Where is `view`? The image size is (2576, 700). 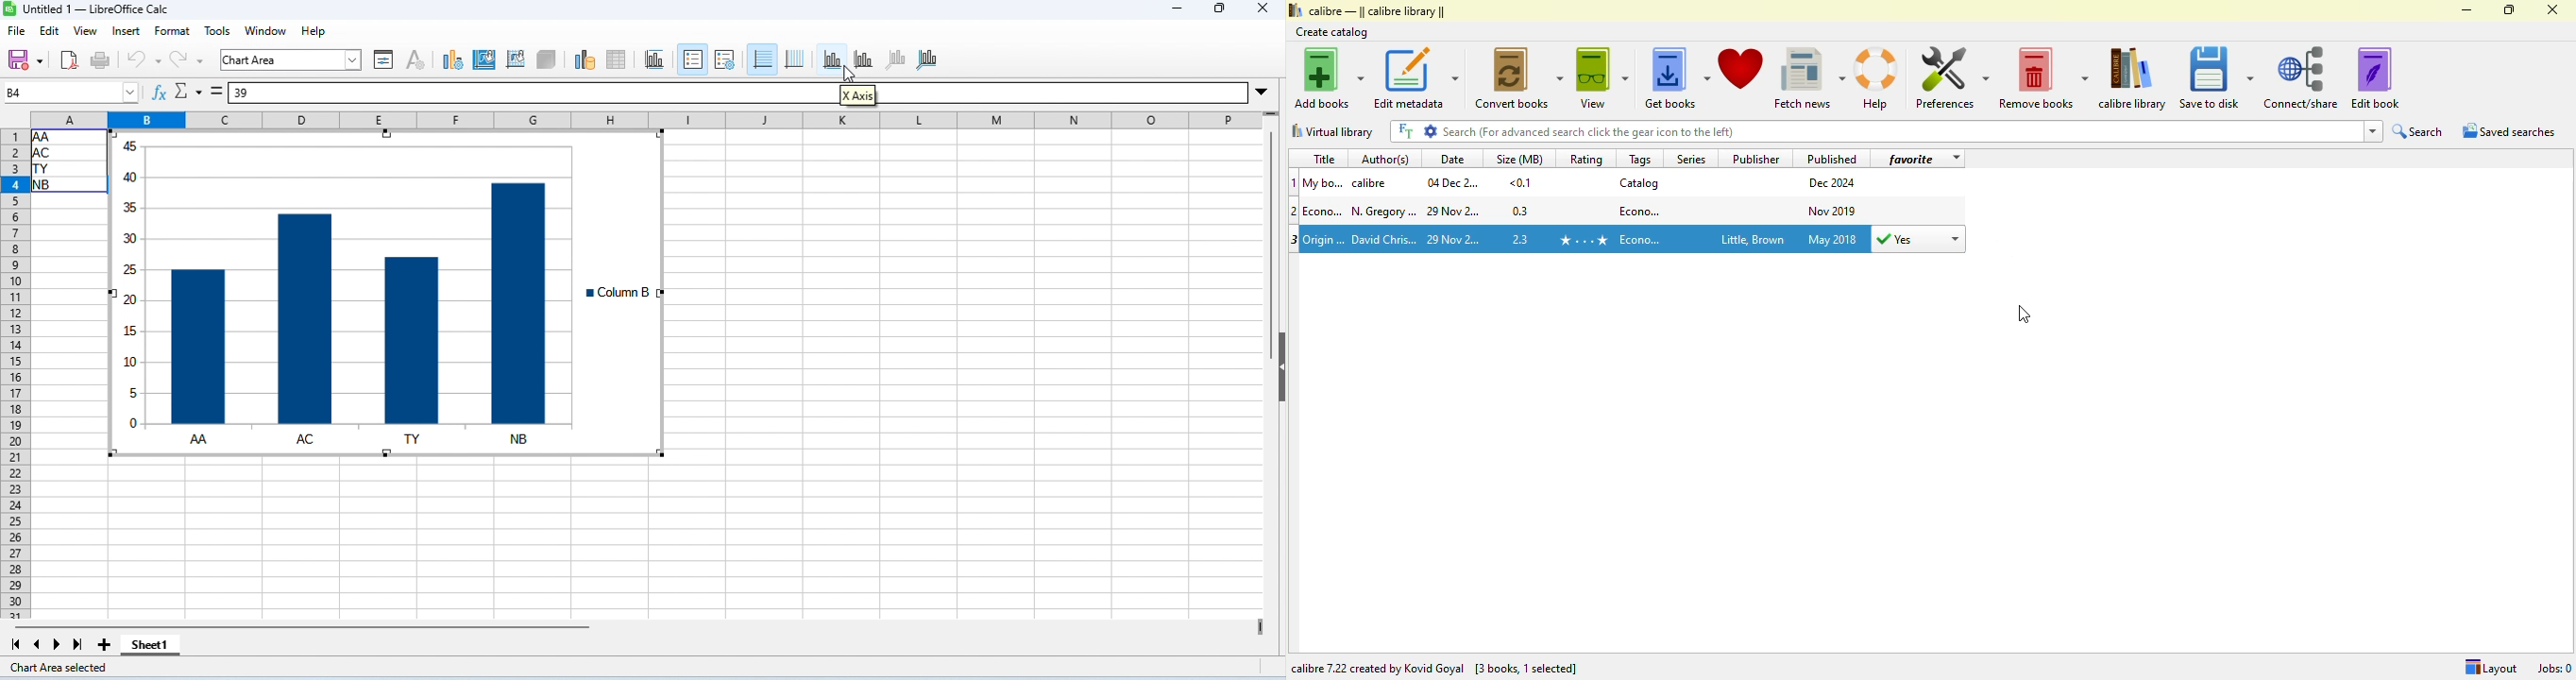
view is located at coordinates (86, 31).